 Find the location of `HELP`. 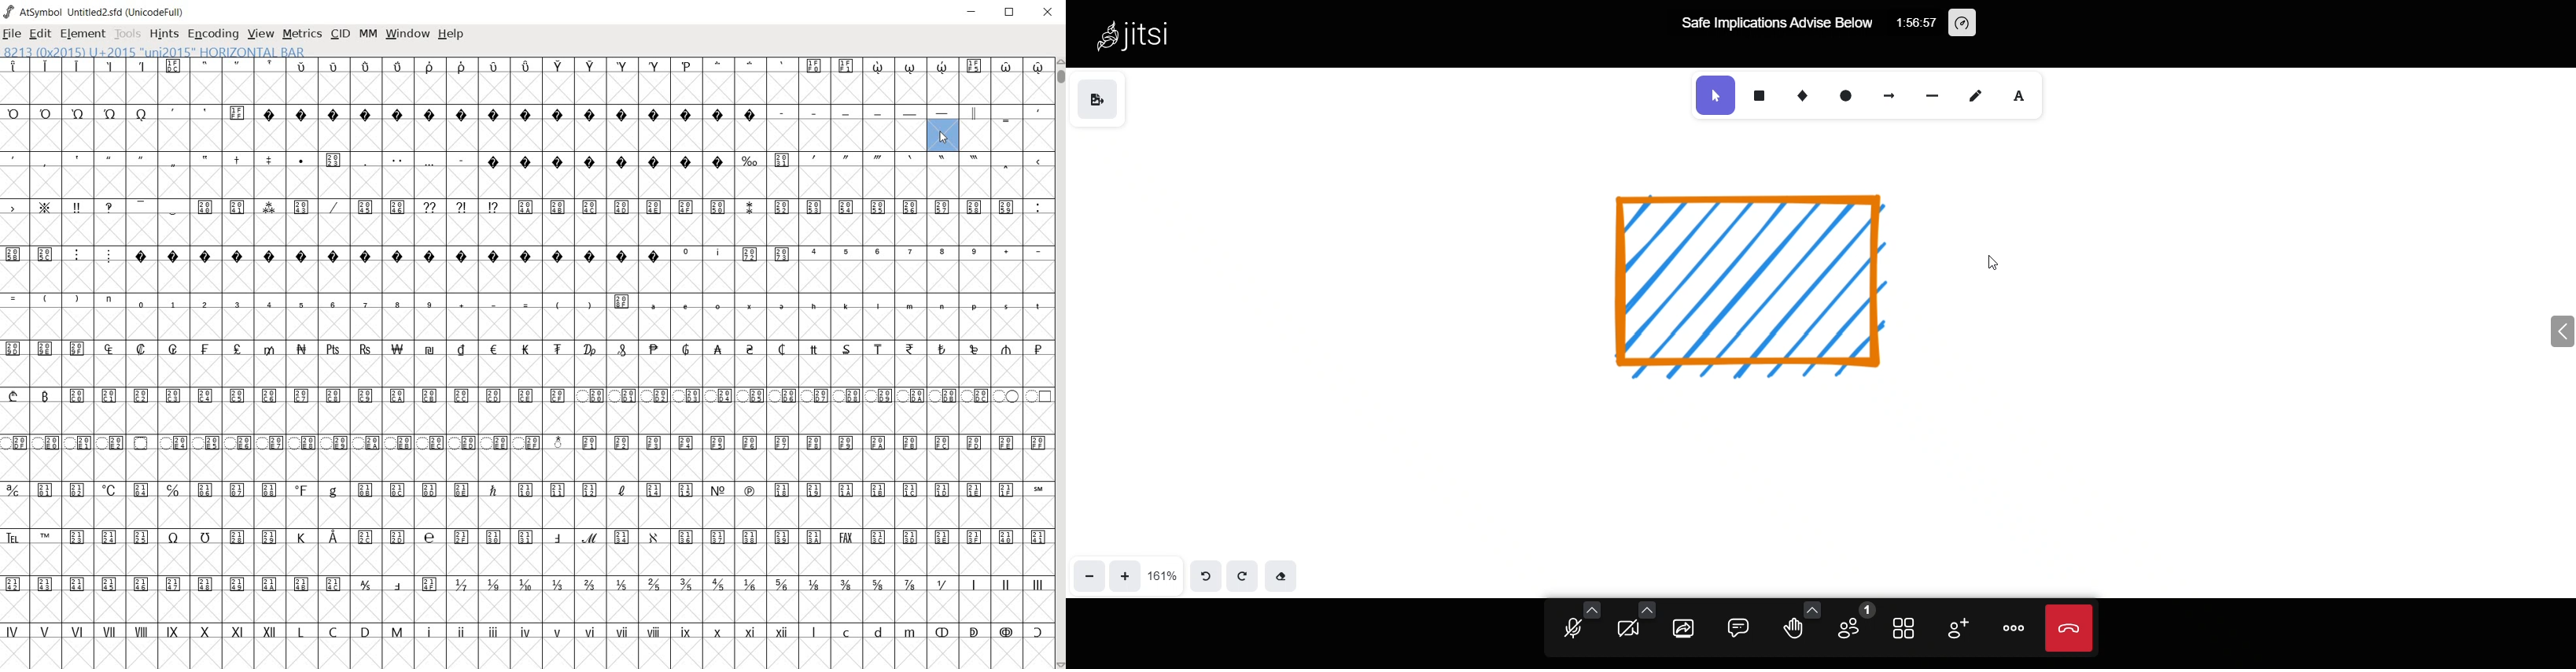

HELP is located at coordinates (453, 33).